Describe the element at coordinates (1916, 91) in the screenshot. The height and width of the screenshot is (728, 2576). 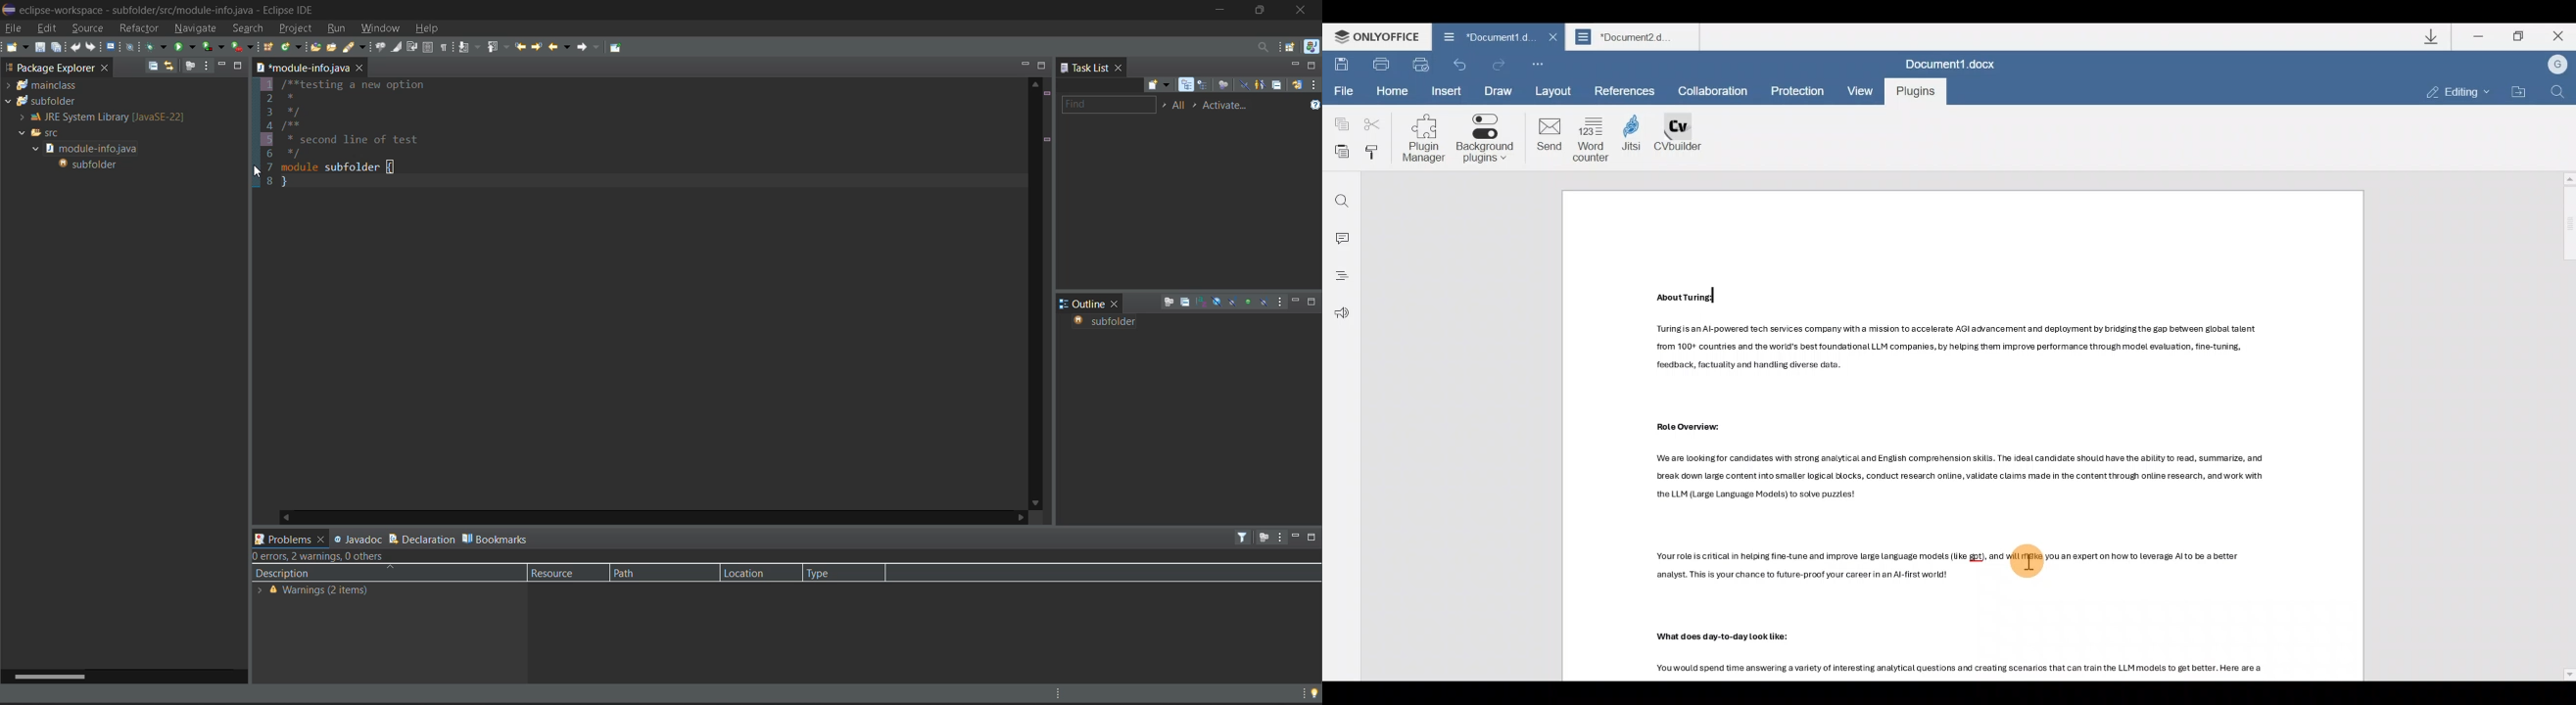
I see `Plugins` at that location.